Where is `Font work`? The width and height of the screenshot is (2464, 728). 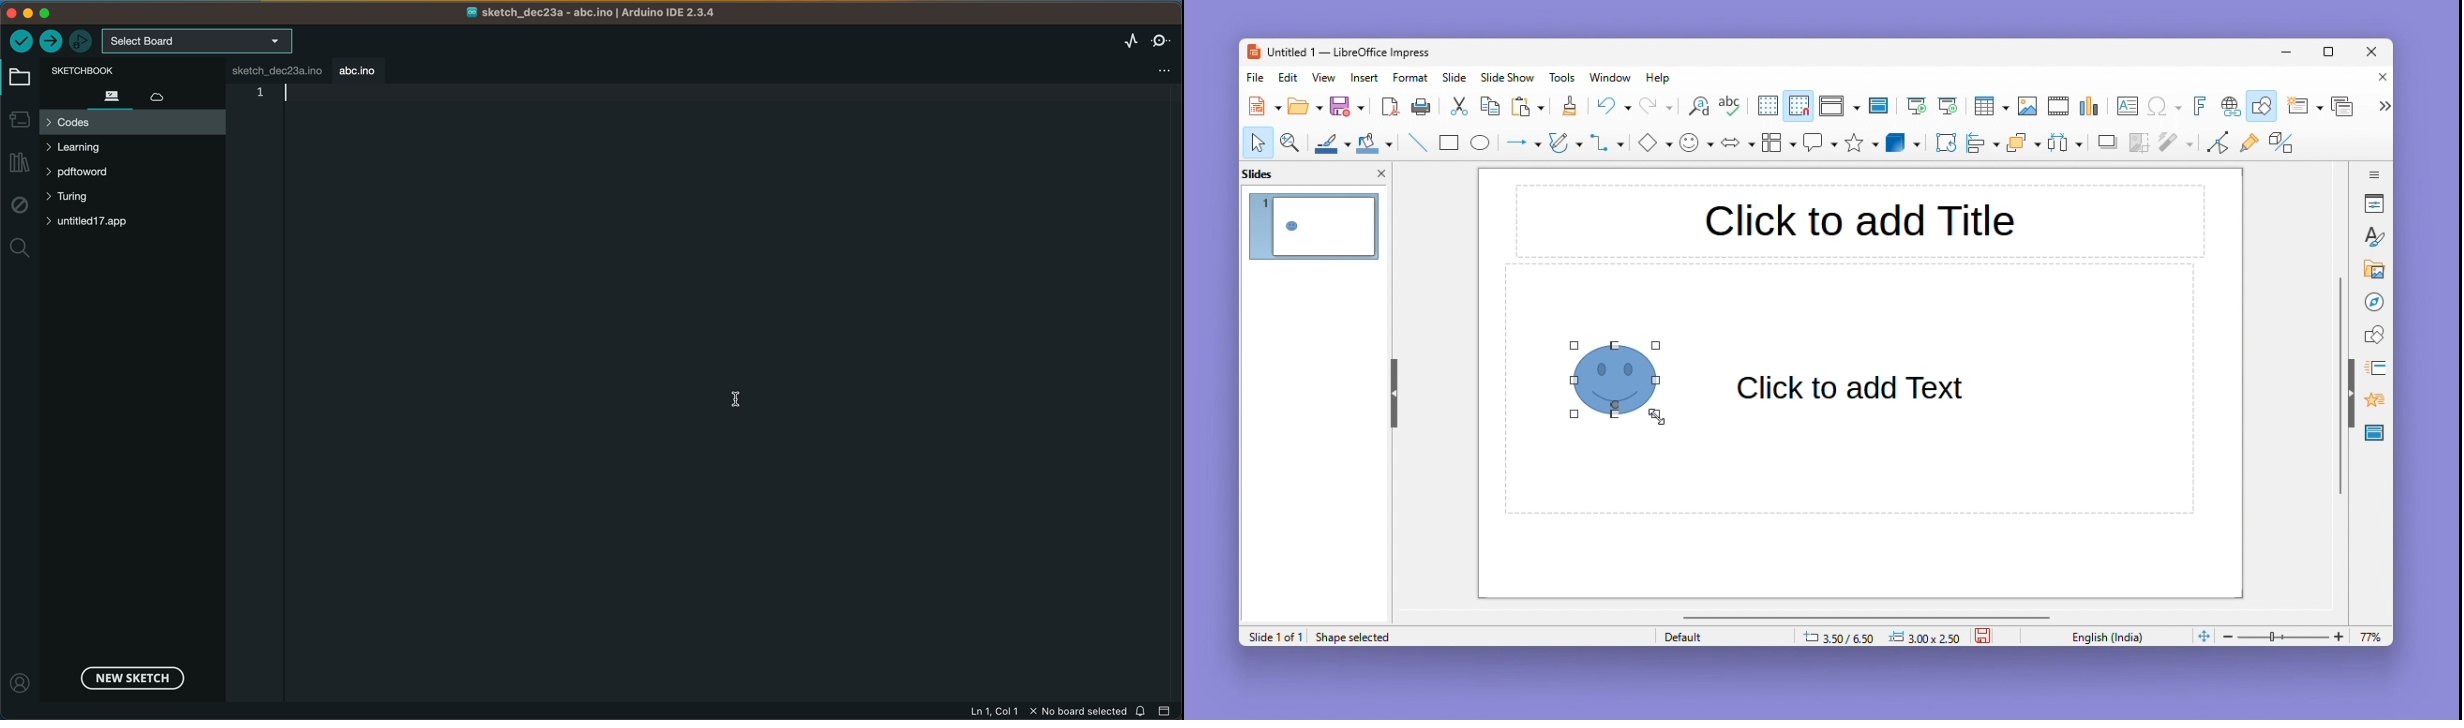
Font work is located at coordinates (2198, 106).